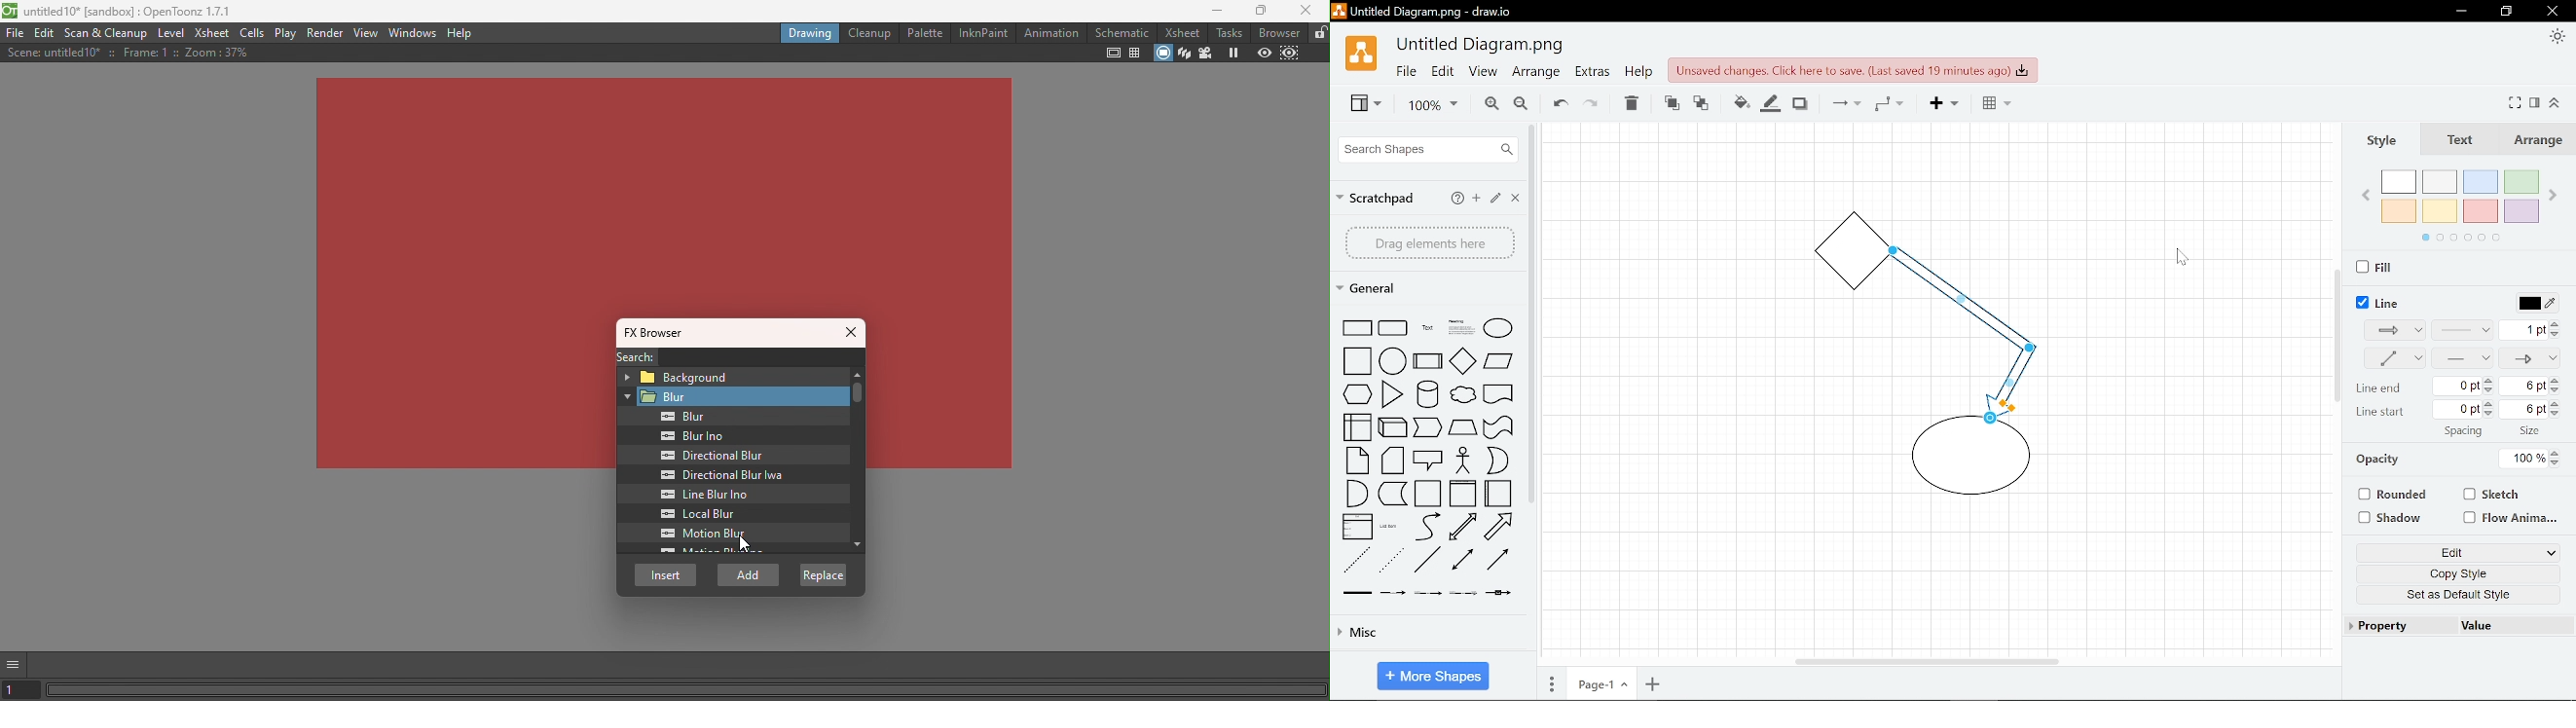 This screenshot has height=728, width=2576. What do you see at coordinates (2531, 302) in the screenshot?
I see `color picker` at bounding box center [2531, 302].